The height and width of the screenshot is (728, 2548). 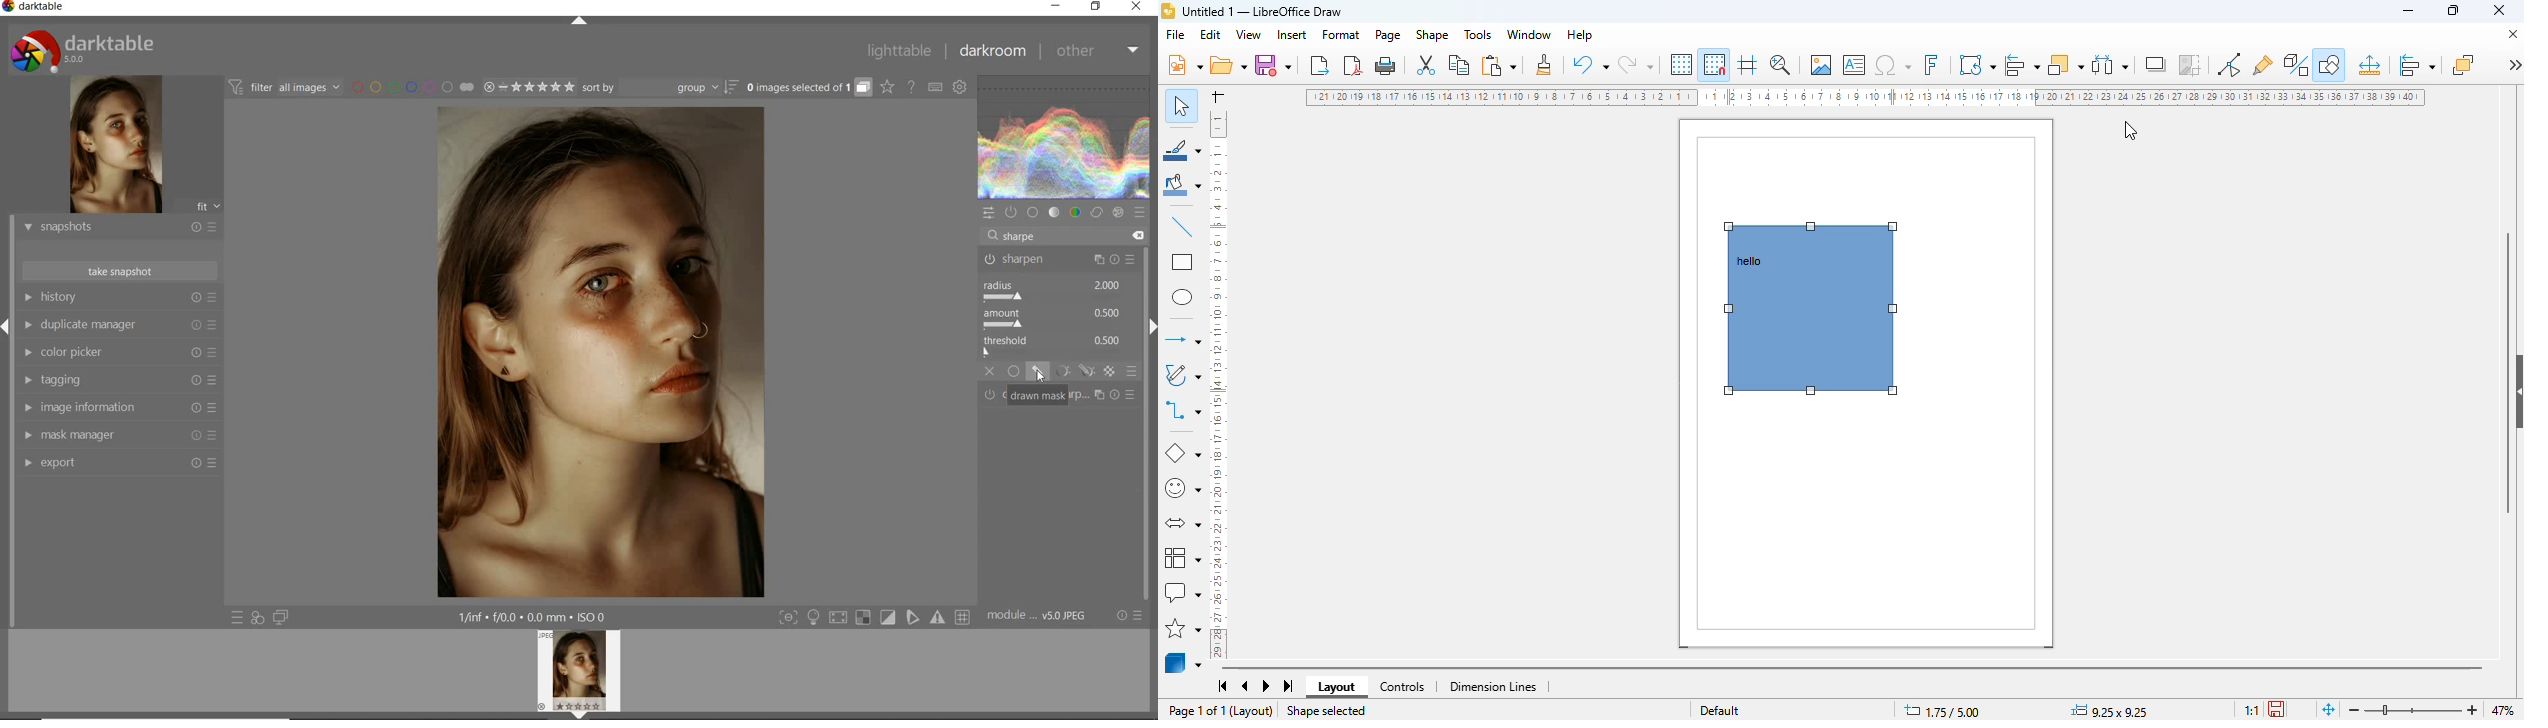 I want to click on scroll to first sheet, so click(x=1223, y=686).